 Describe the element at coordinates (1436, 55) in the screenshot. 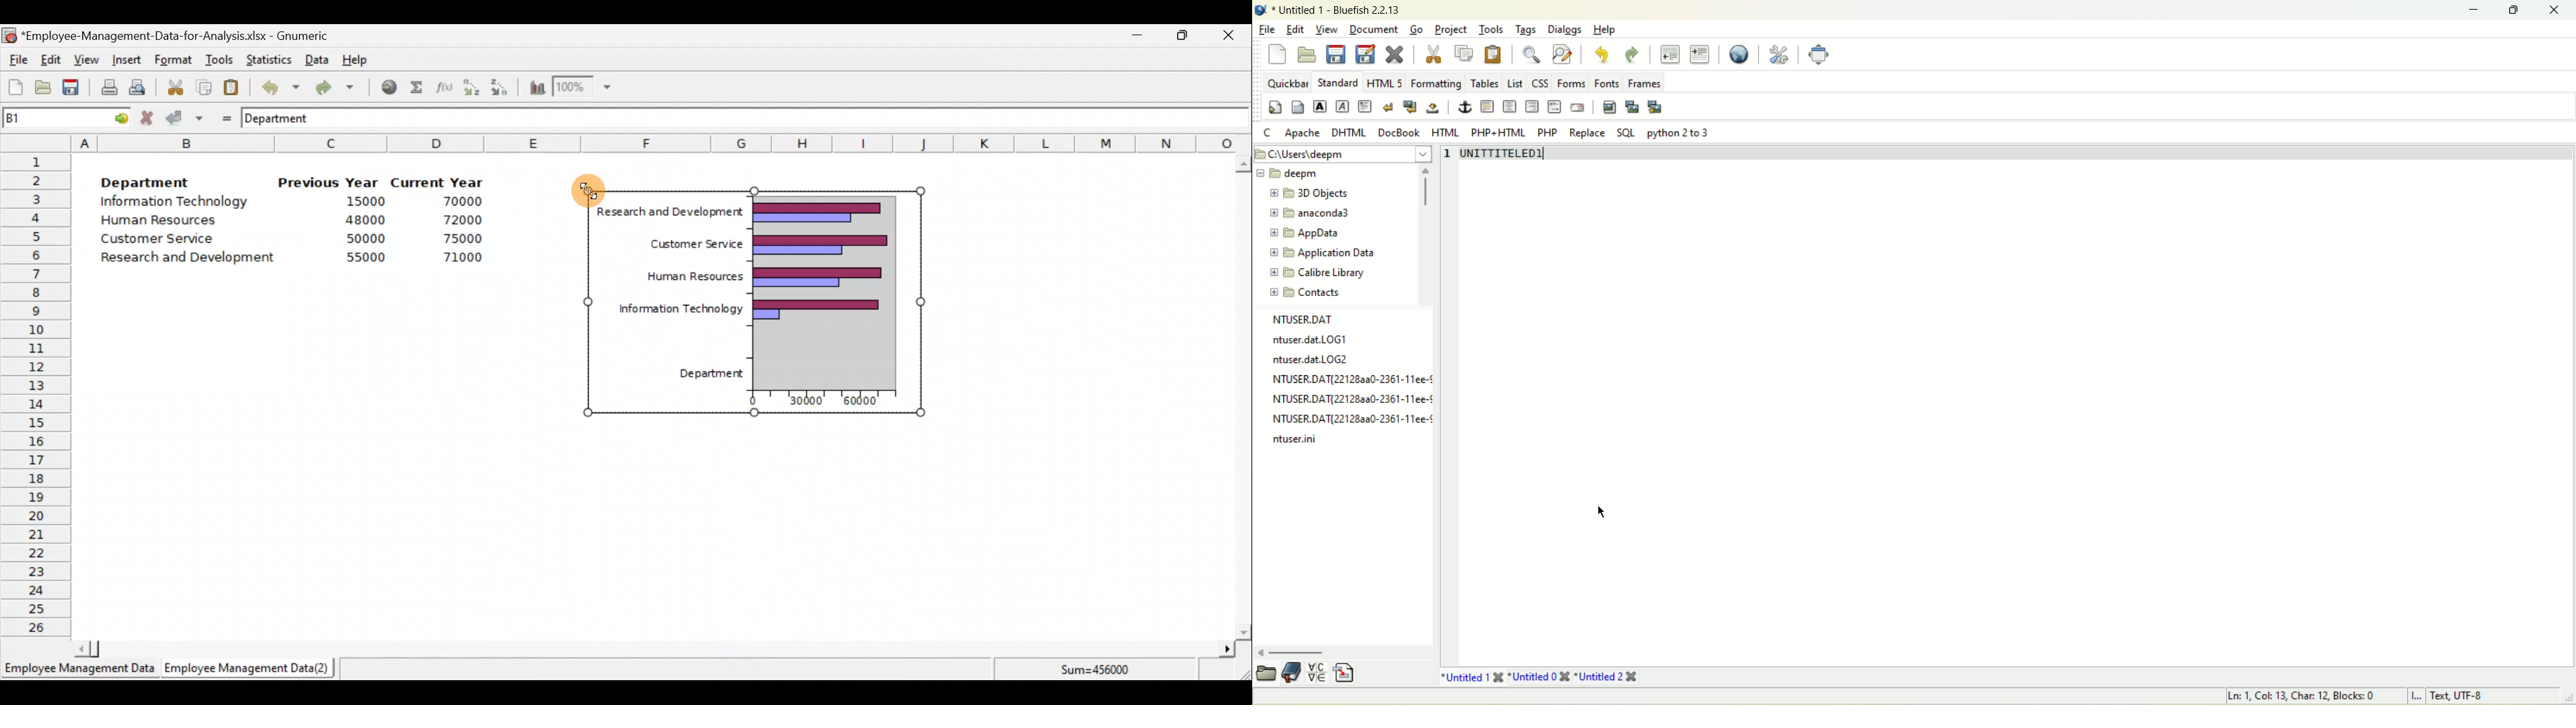

I see `cut` at that location.